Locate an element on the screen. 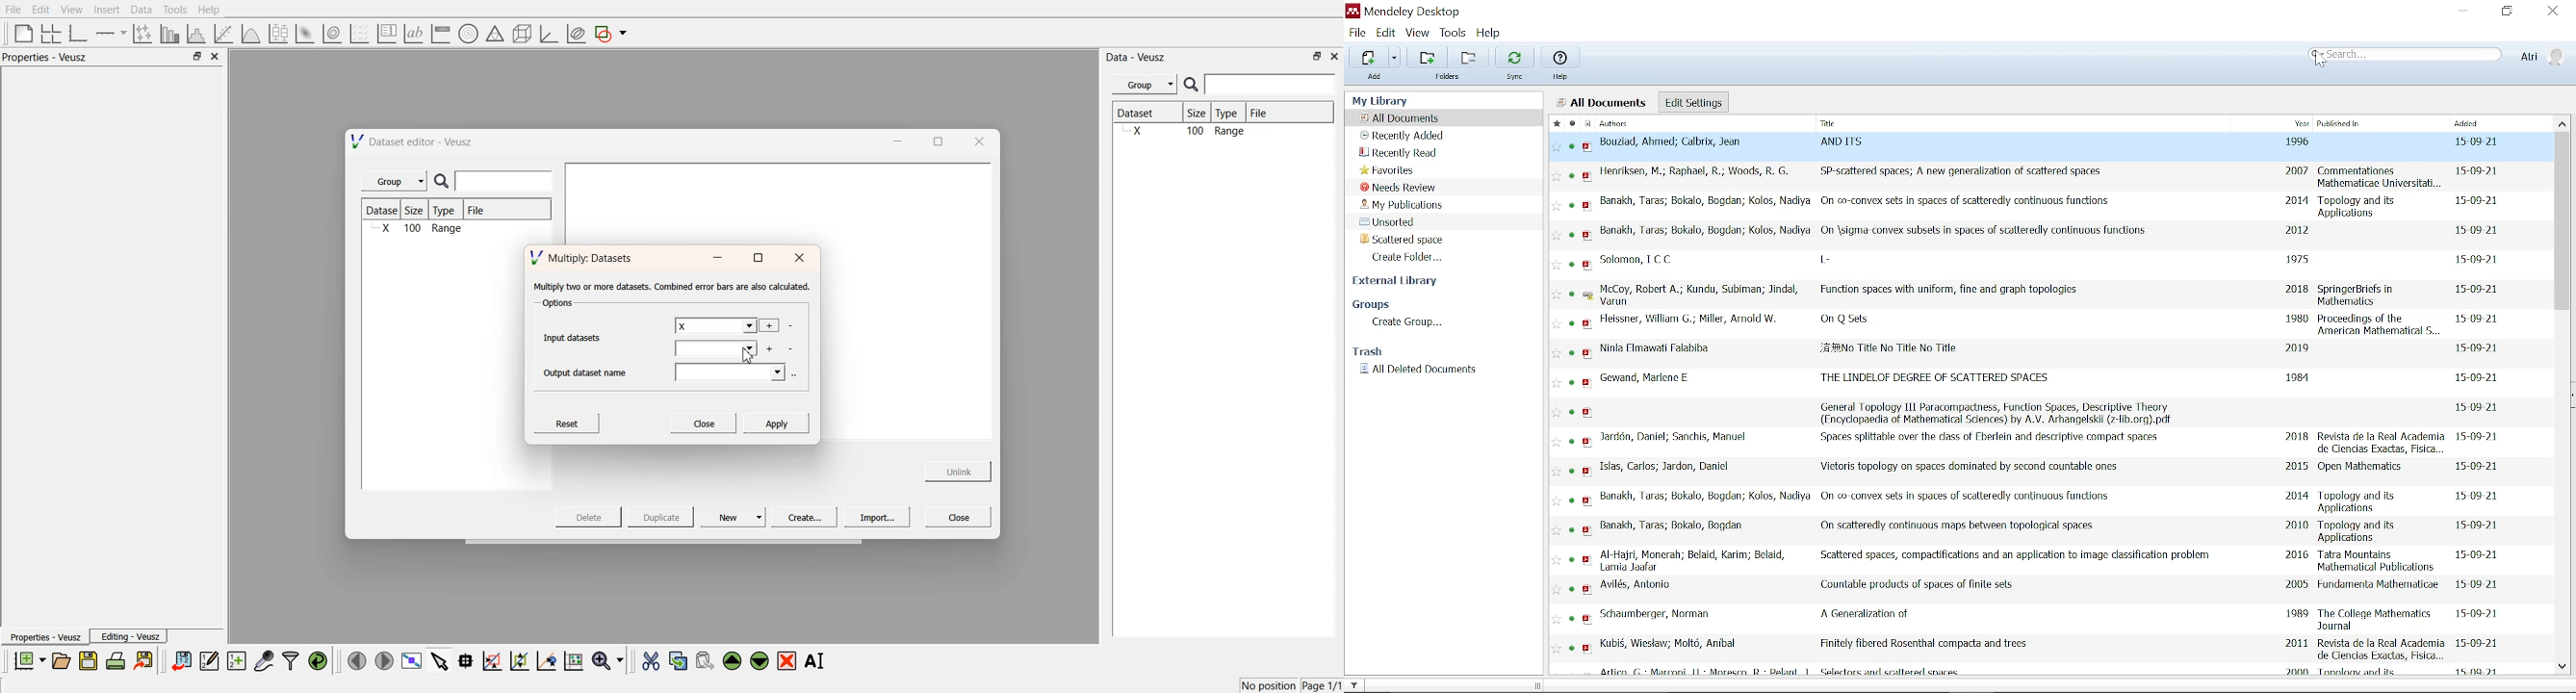  File is located at coordinates (14, 10).